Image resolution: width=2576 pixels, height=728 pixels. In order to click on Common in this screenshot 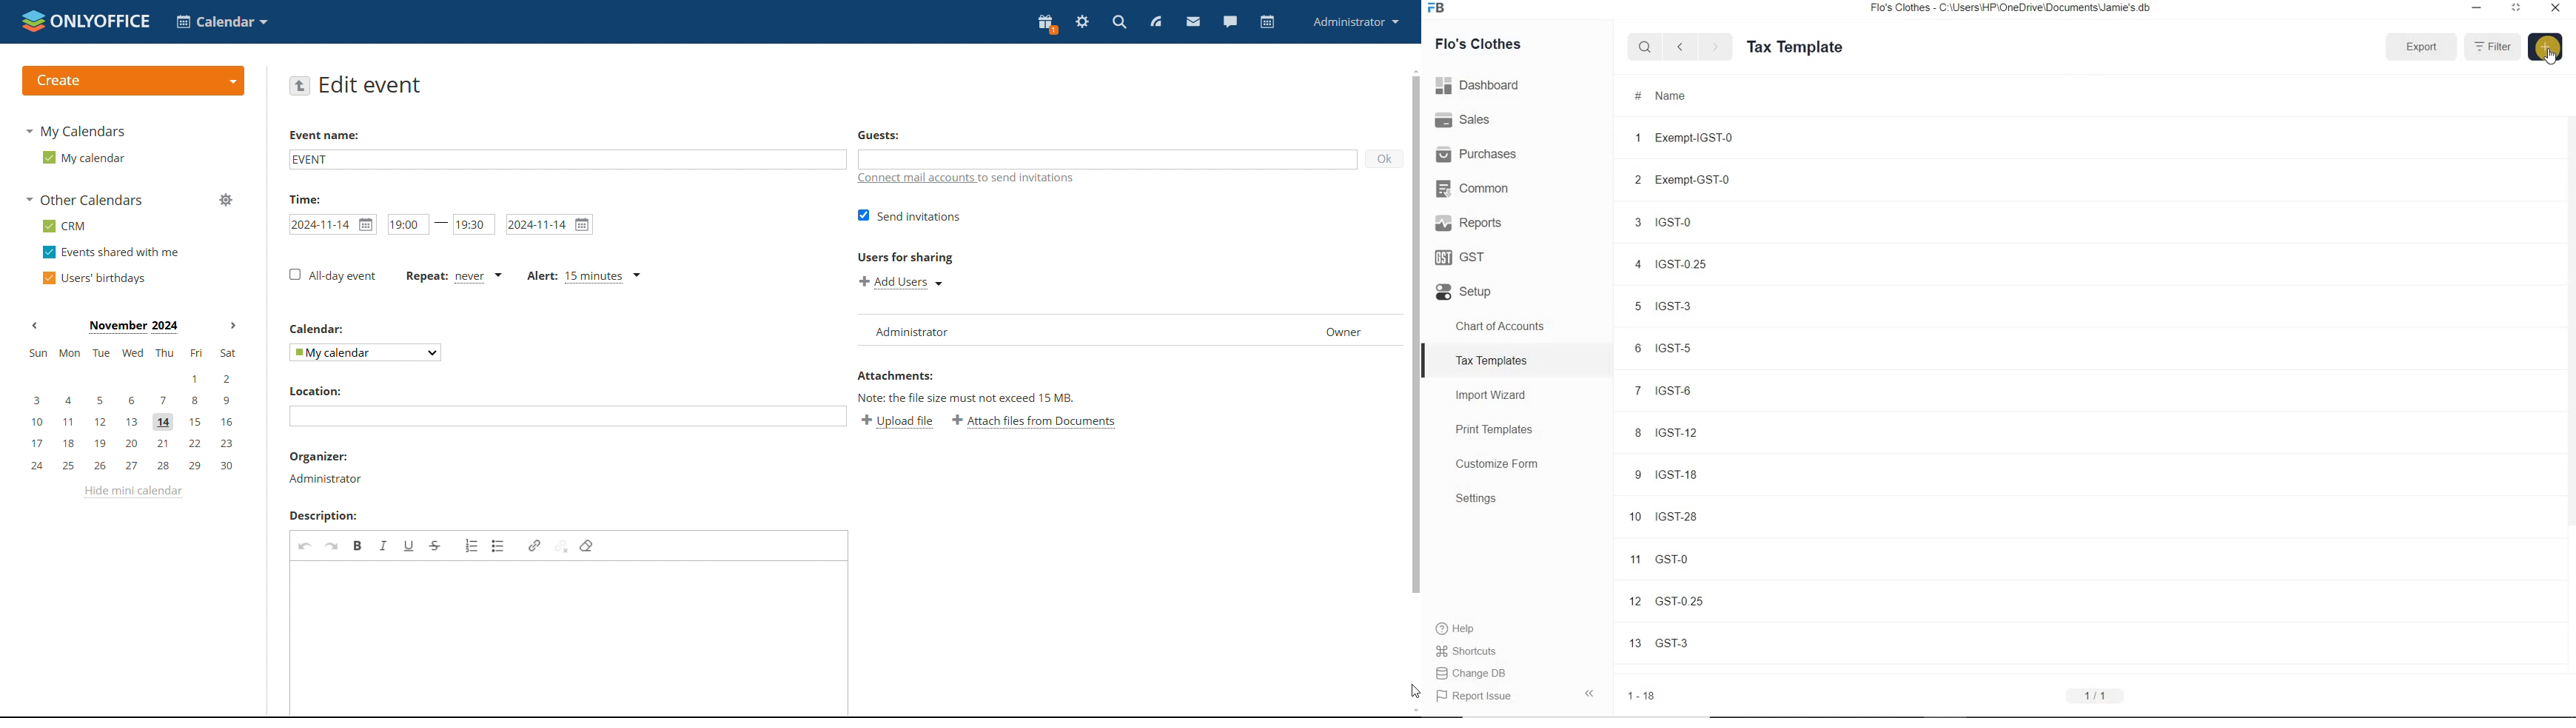, I will do `click(1517, 186)`.